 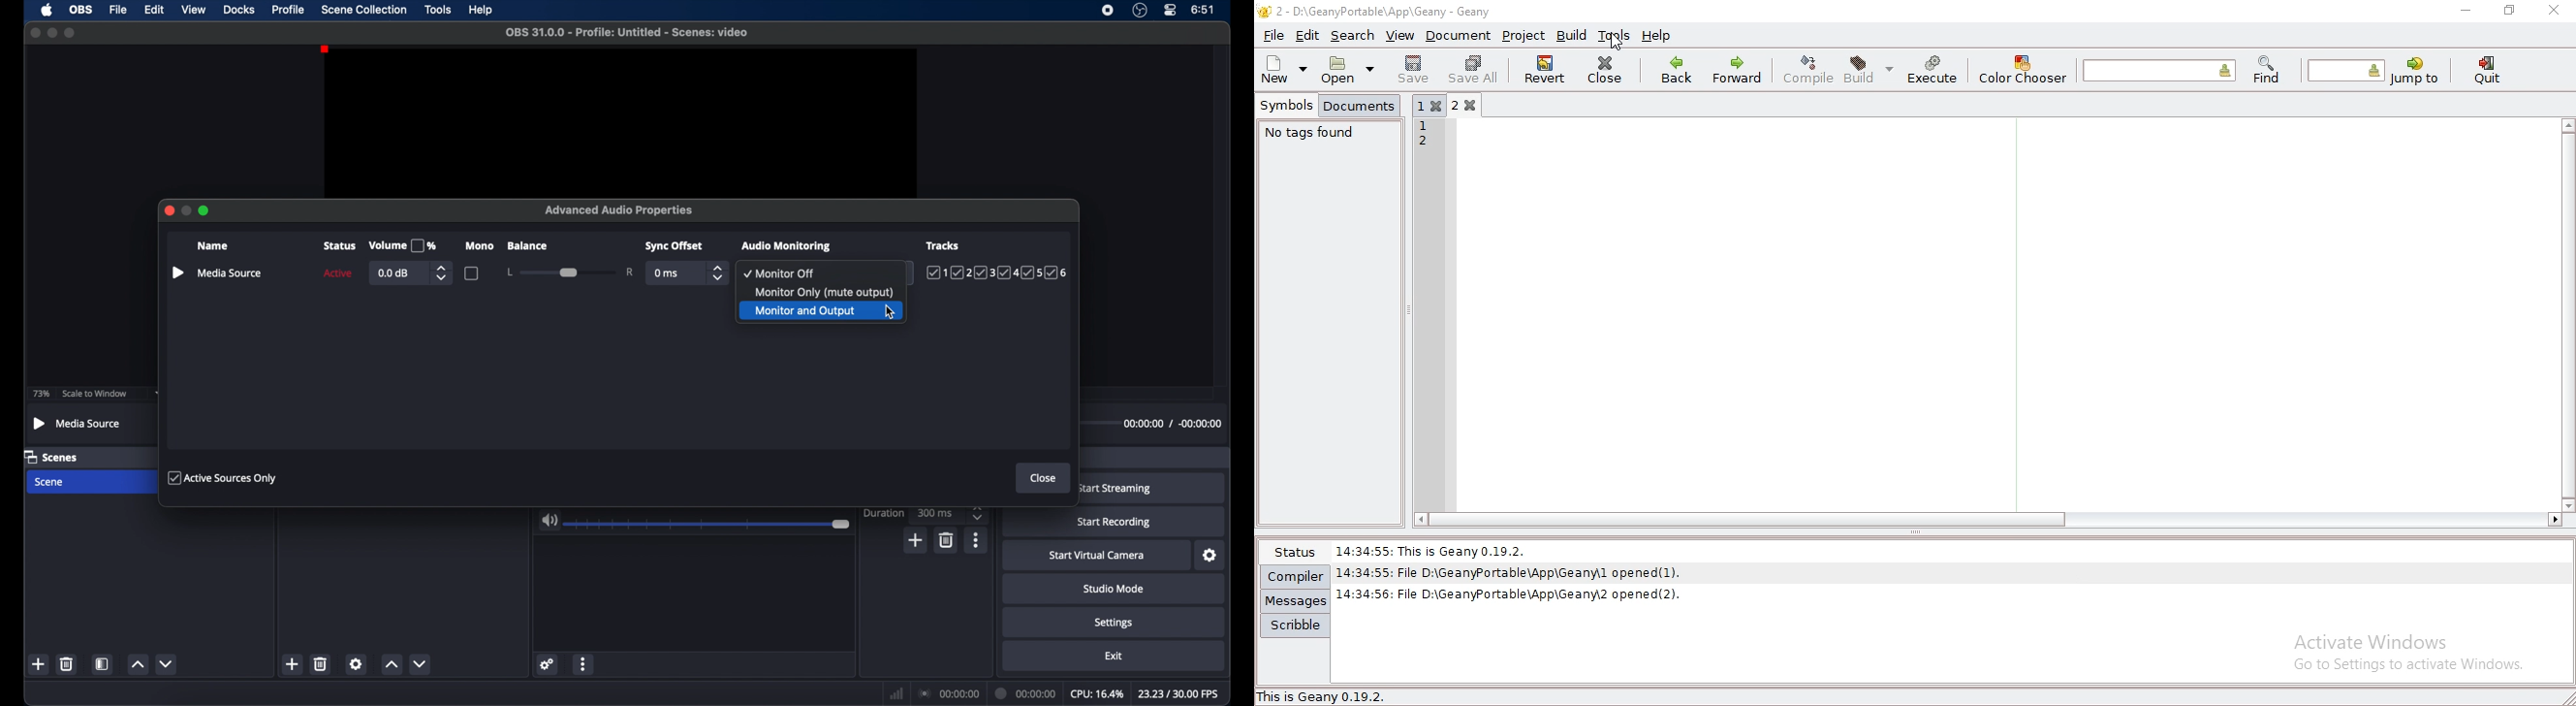 I want to click on close, so click(x=167, y=210).